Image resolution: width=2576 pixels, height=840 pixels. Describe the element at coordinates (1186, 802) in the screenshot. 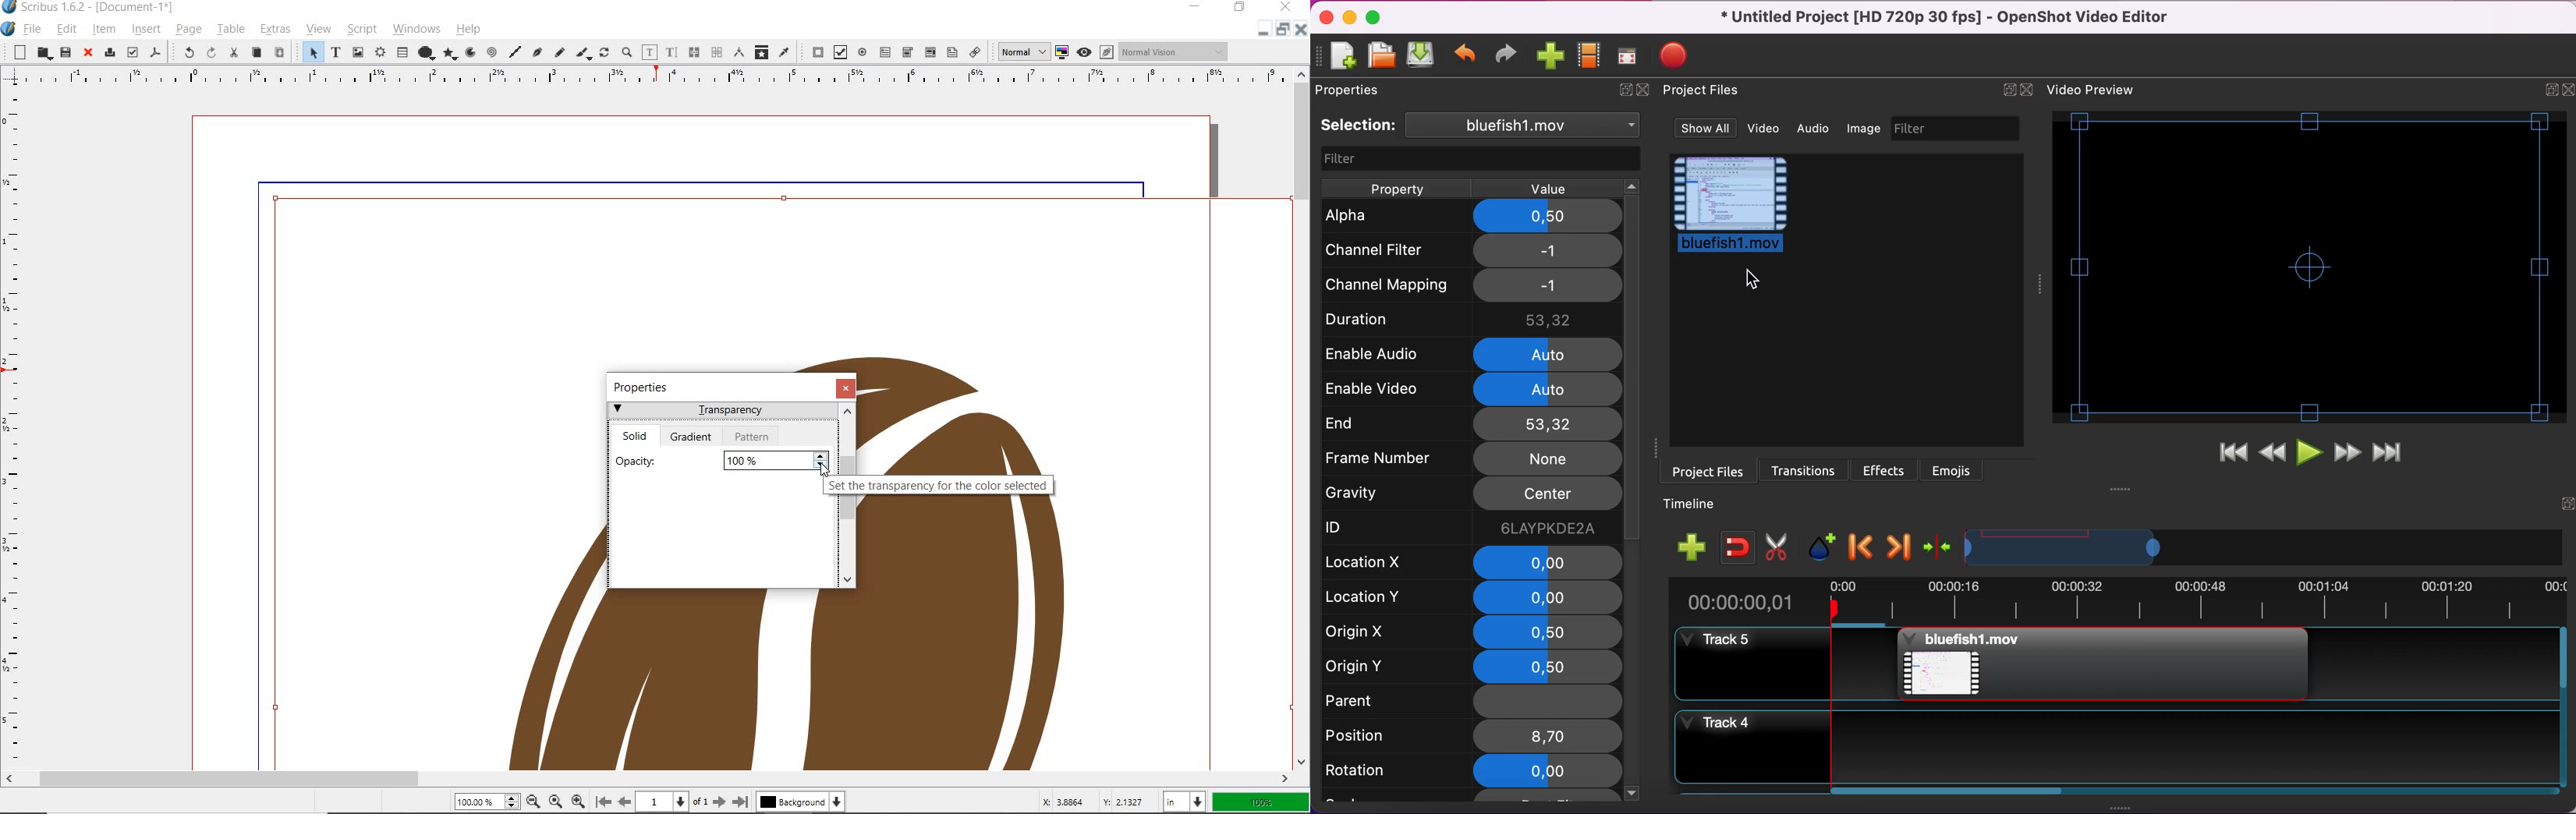

I see `select unit: in` at that location.